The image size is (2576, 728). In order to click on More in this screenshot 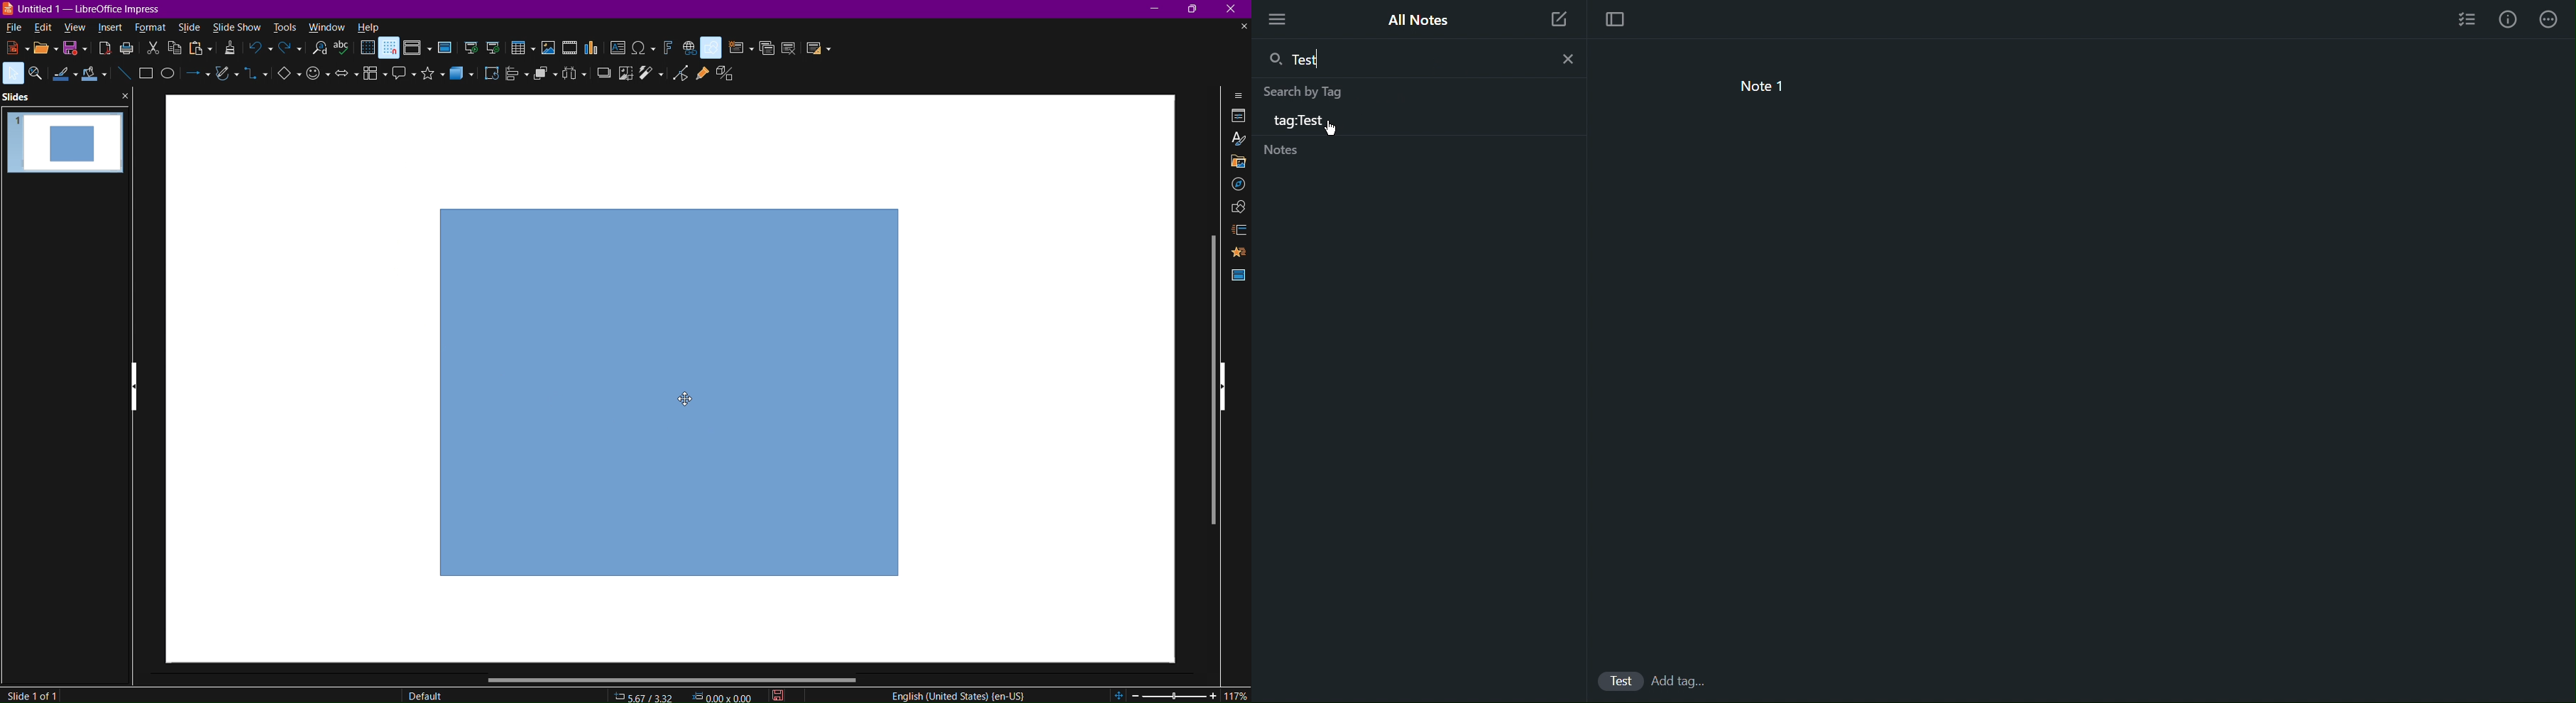, I will do `click(1278, 19)`.